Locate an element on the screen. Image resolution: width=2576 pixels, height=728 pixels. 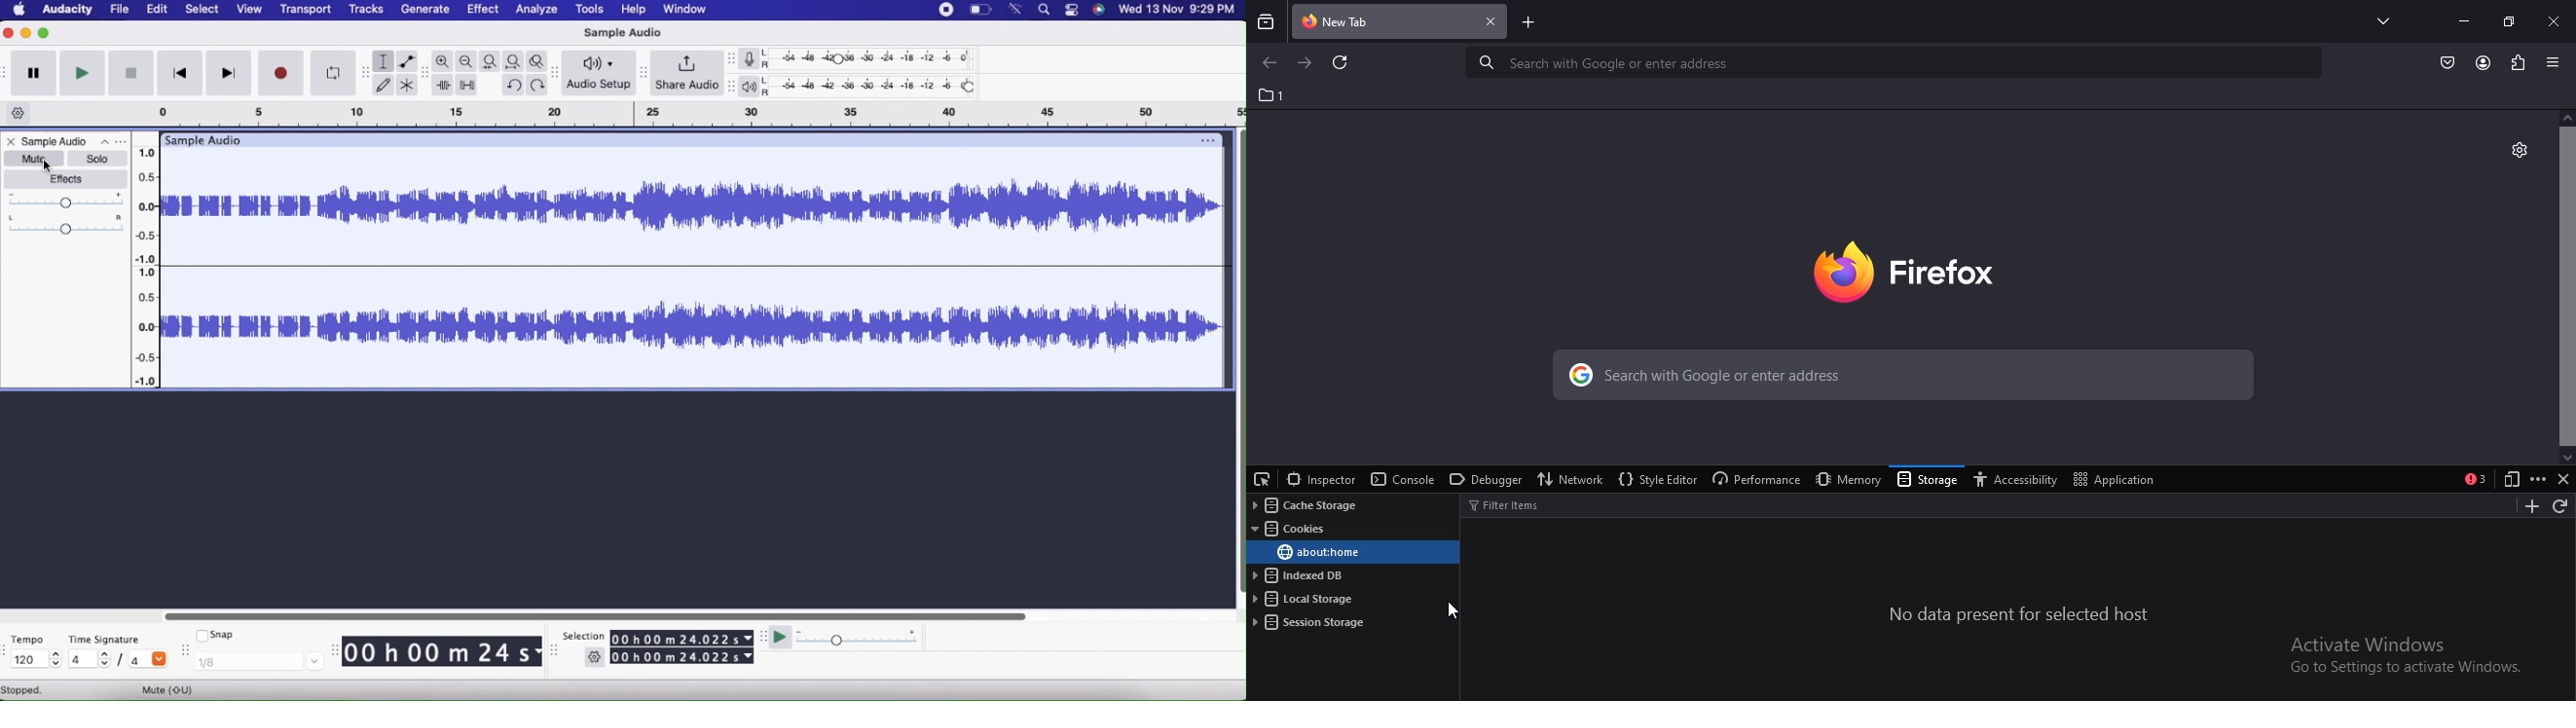
Play is located at coordinates (83, 74).